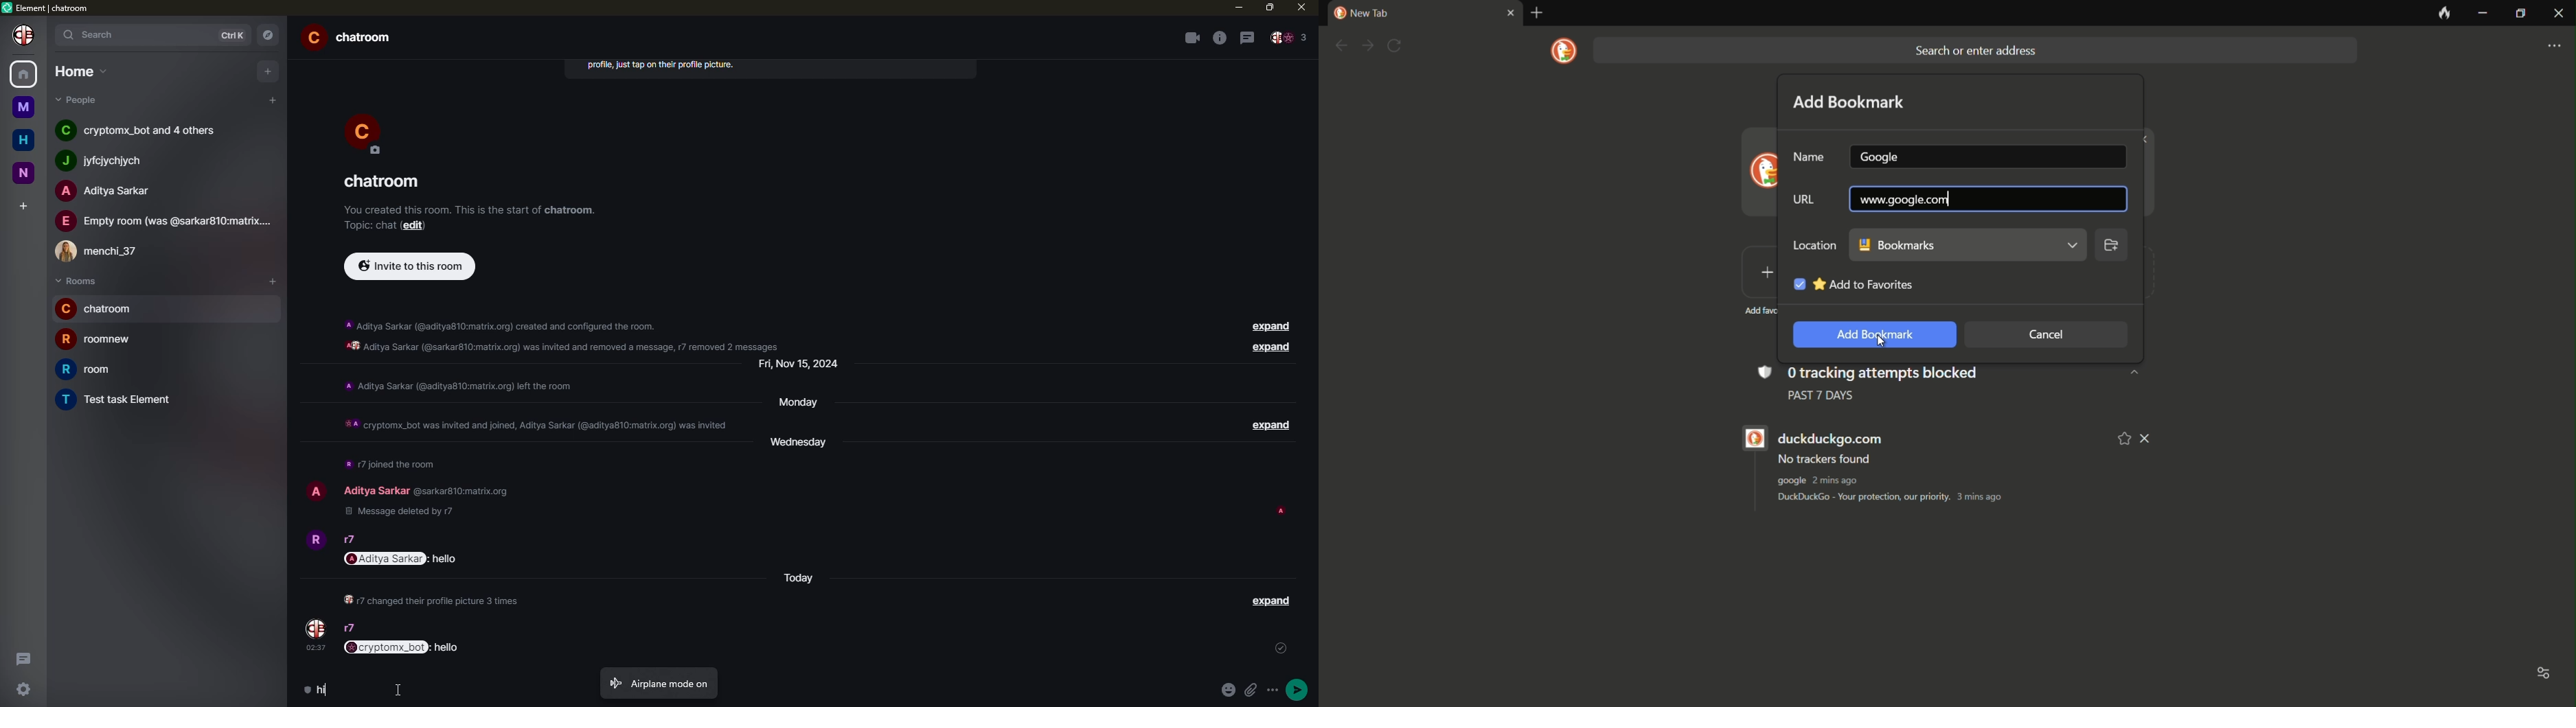  I want to click on name bar, so click(1986, 154).